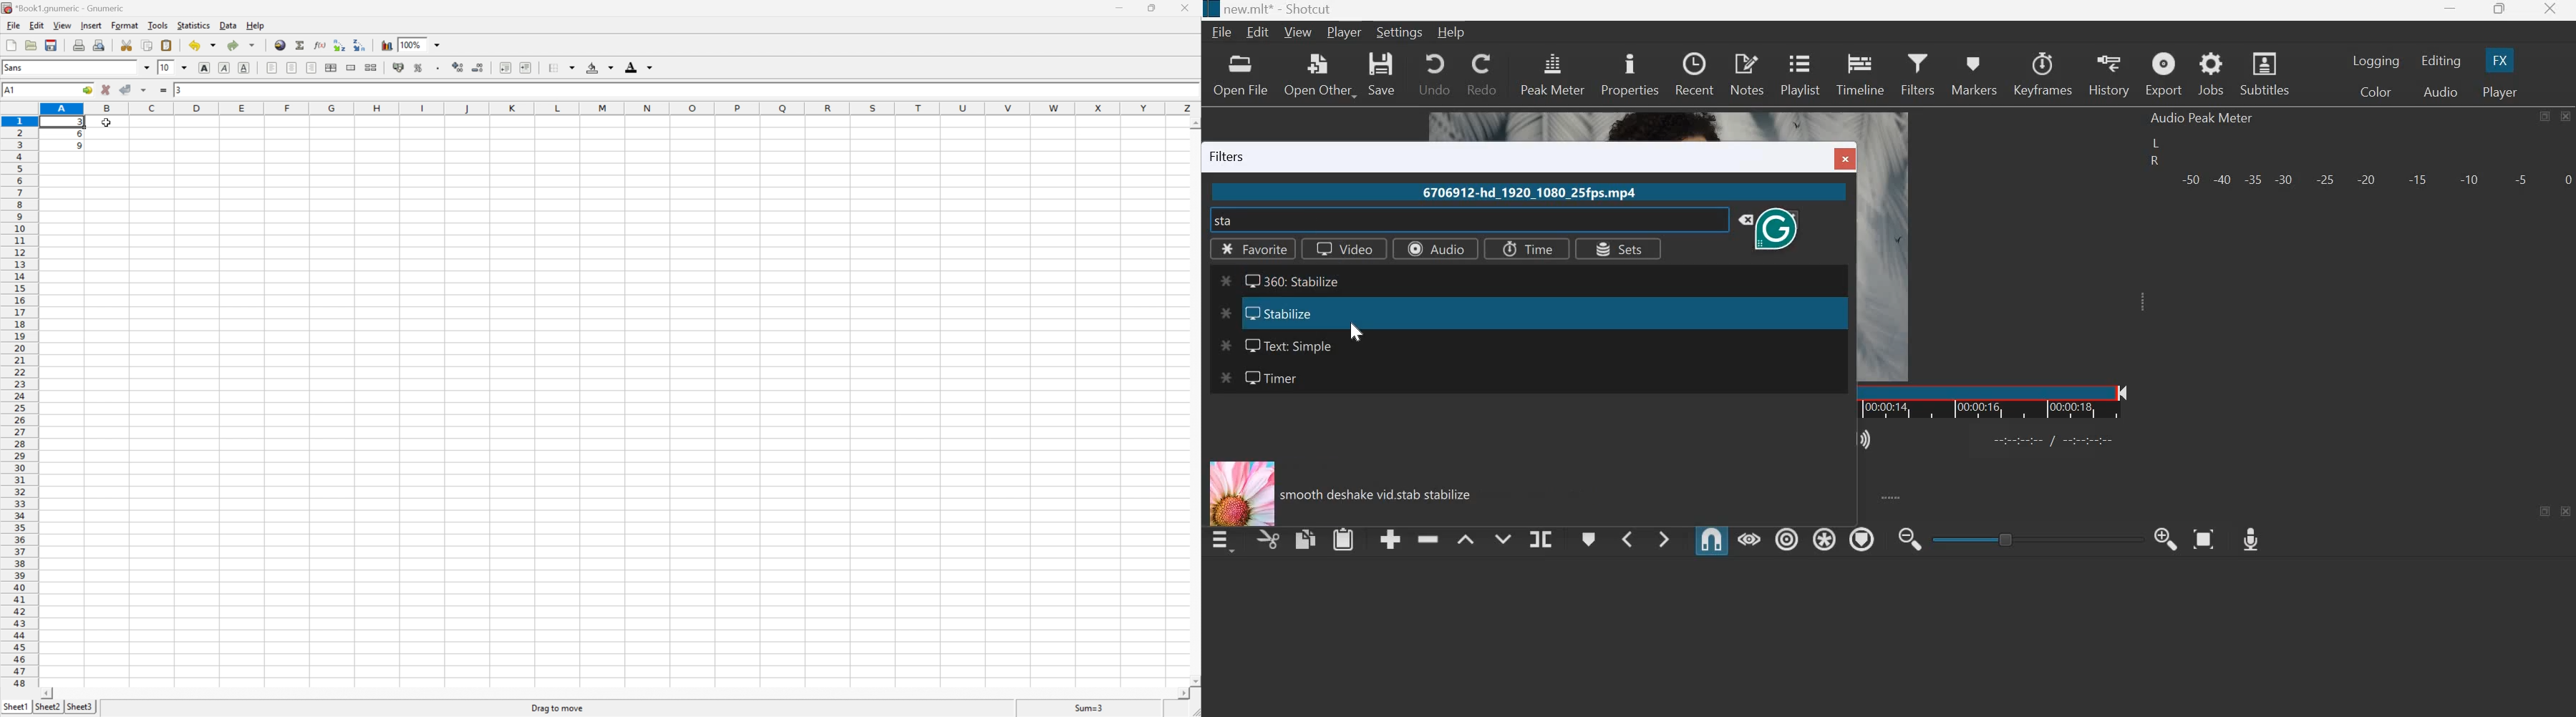 Image resolution: width=2576 pixels, height=728 pixels. Describe the element at coordinates (126, 45) in the screenshot. I see `Cut selection` at that location.